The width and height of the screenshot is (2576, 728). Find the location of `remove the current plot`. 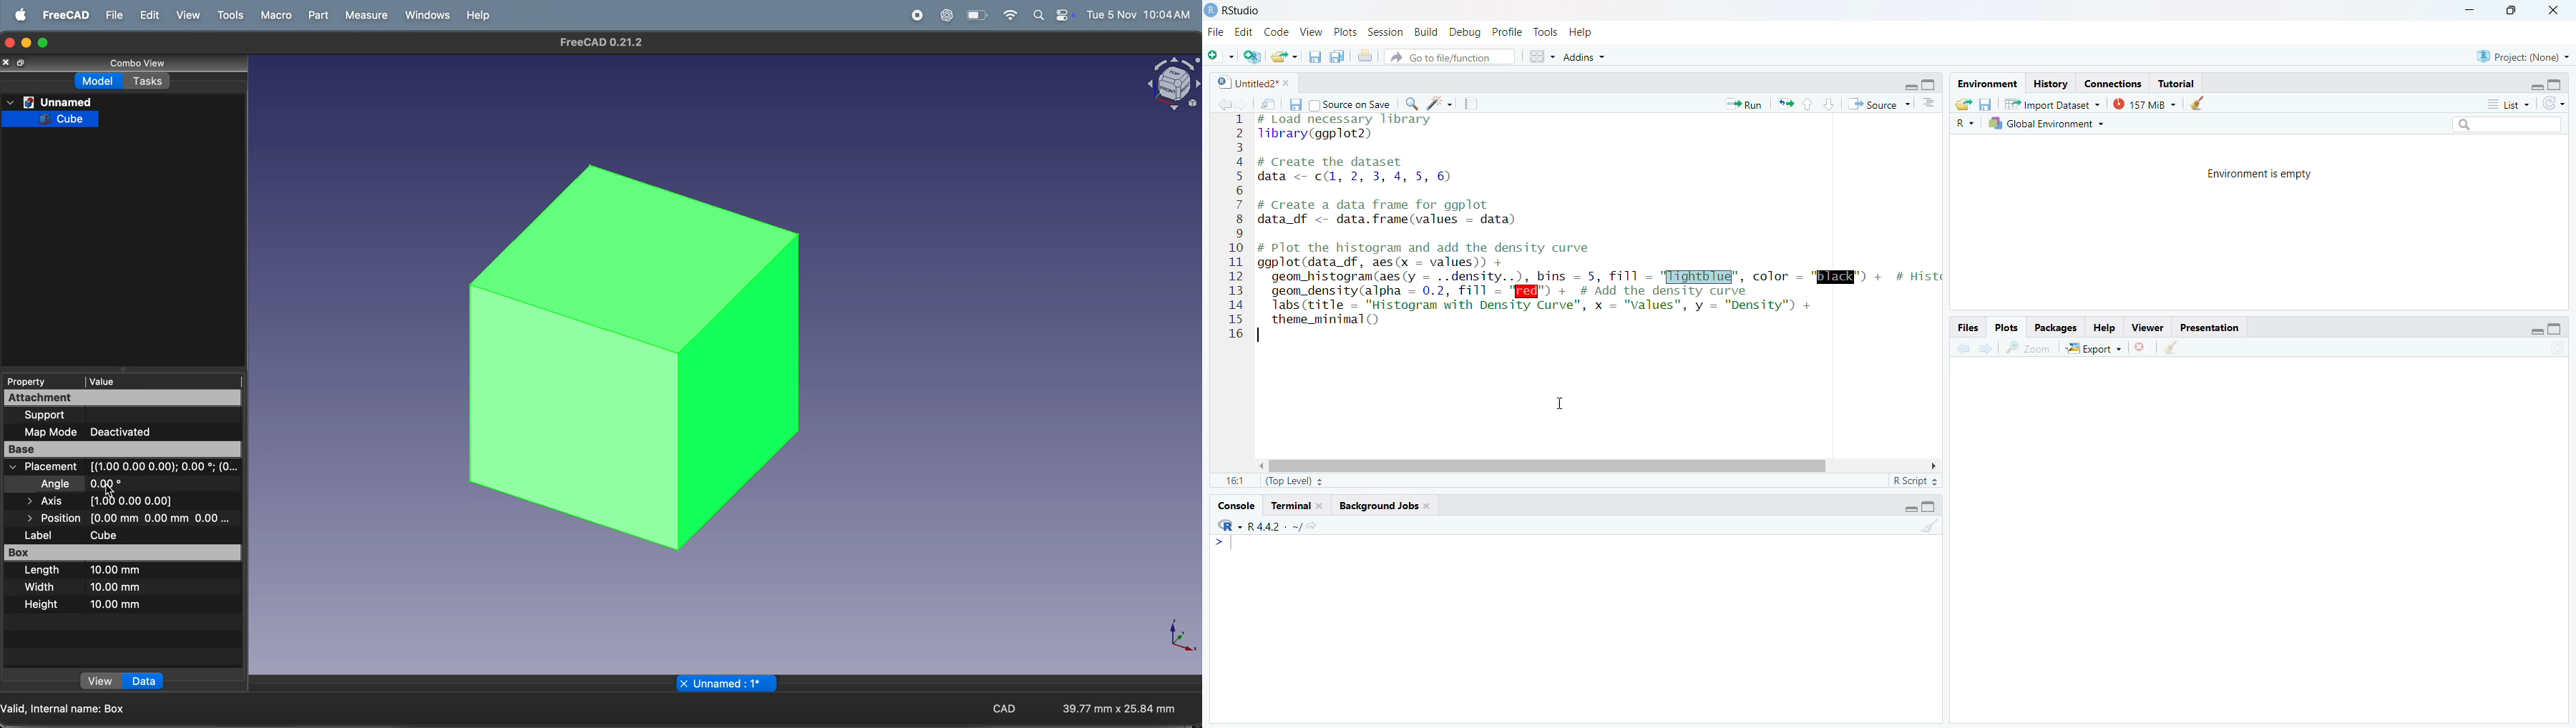

remove the current plot is located at coordinates (2142, 348).